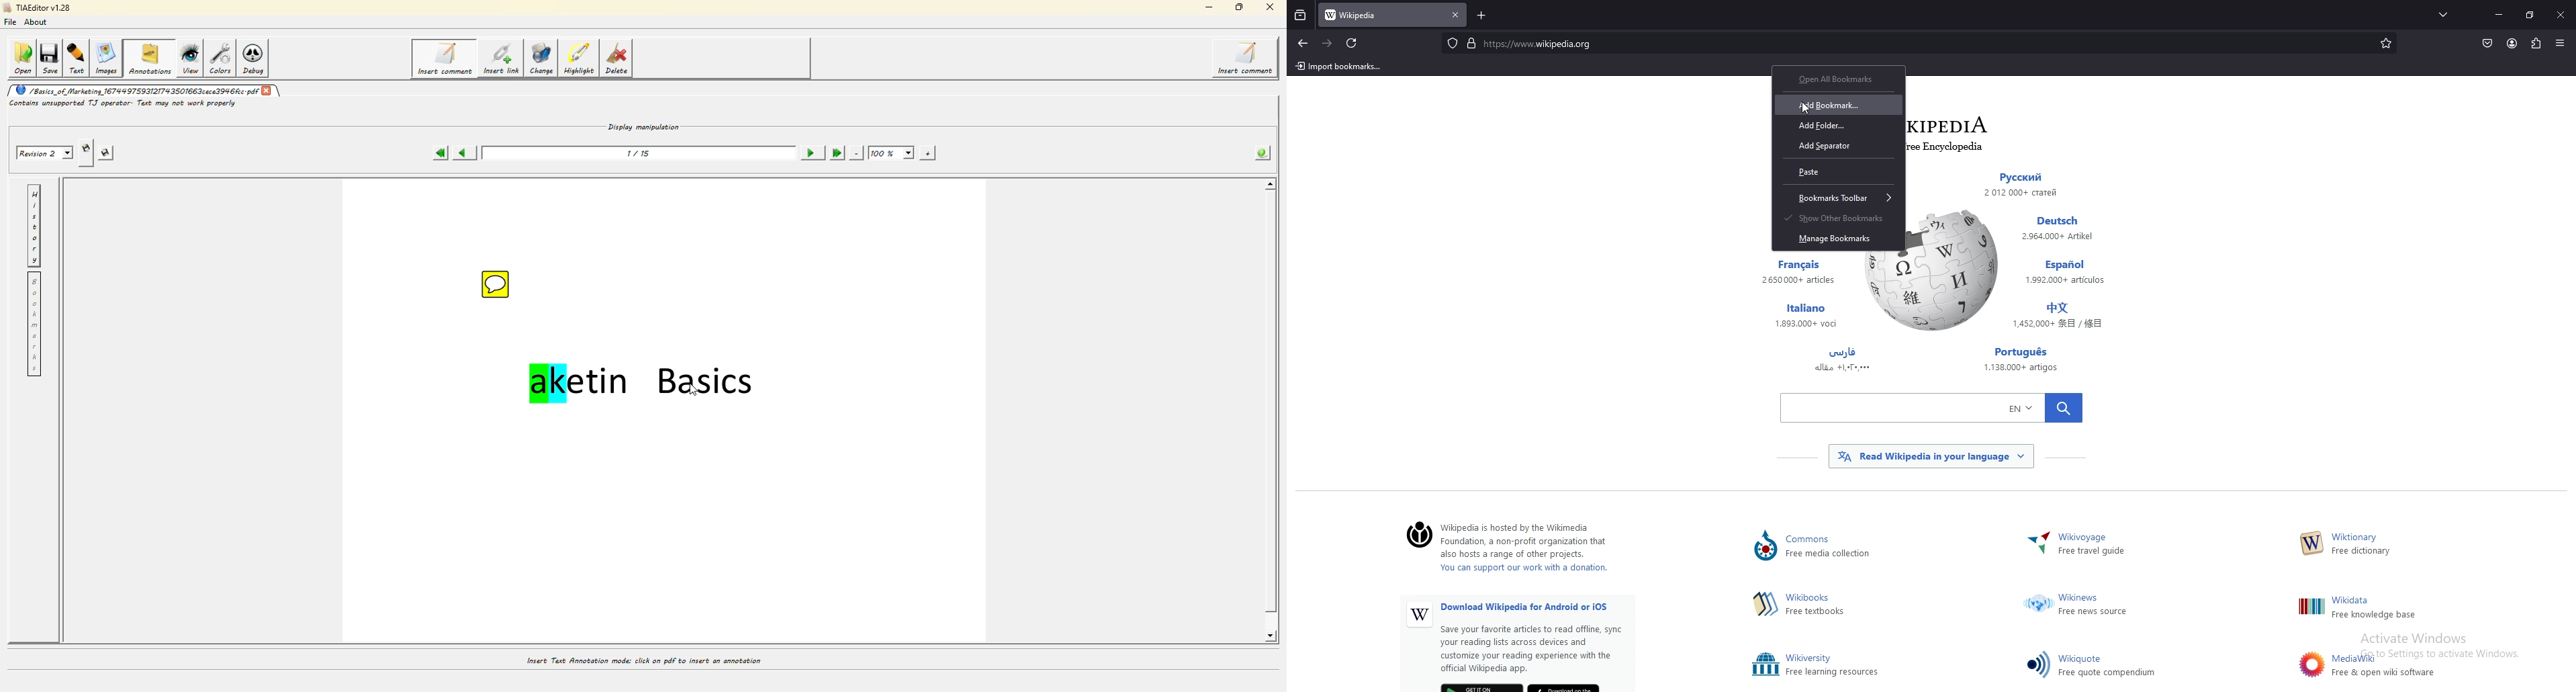 This screenshot has width=2576, height=700. Describe the element at coordinates (2308, 664) in the screenshot. I see `` at that location.